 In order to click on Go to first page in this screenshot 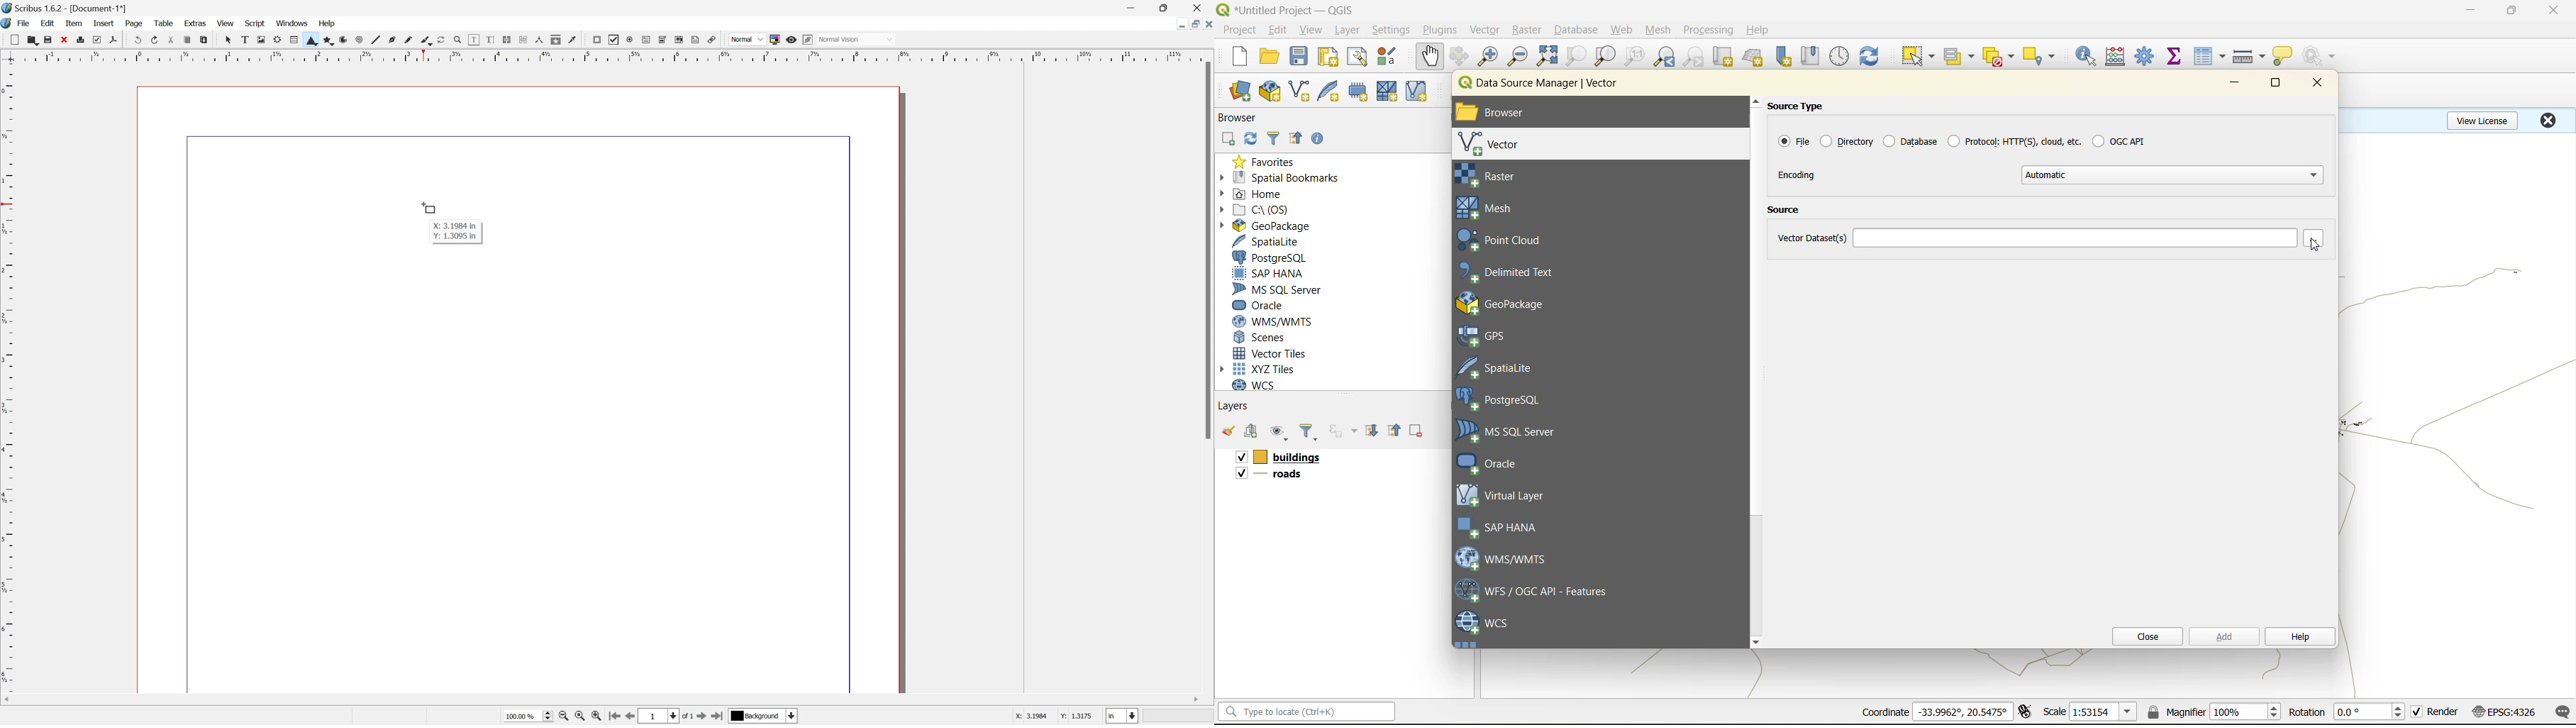, I will do `click(614, 716)`.